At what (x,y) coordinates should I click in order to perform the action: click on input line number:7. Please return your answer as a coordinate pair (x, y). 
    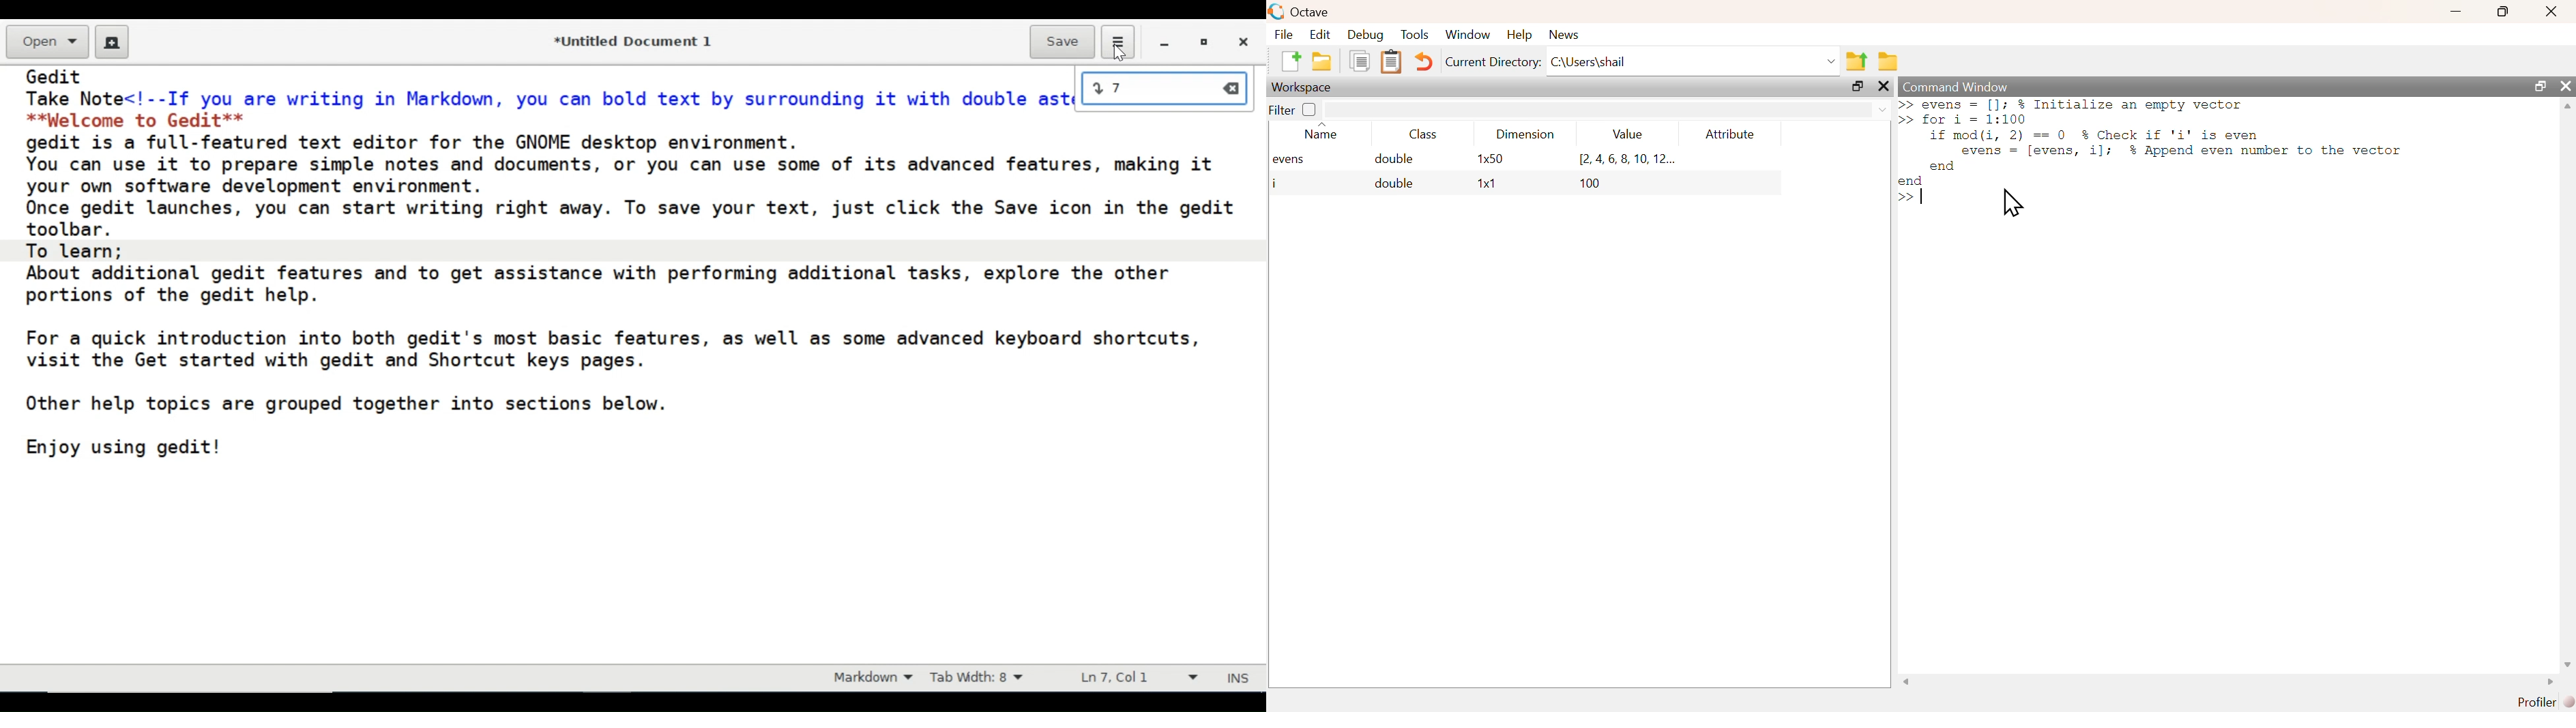
    Looking at the image, I should click on (1150, 88).